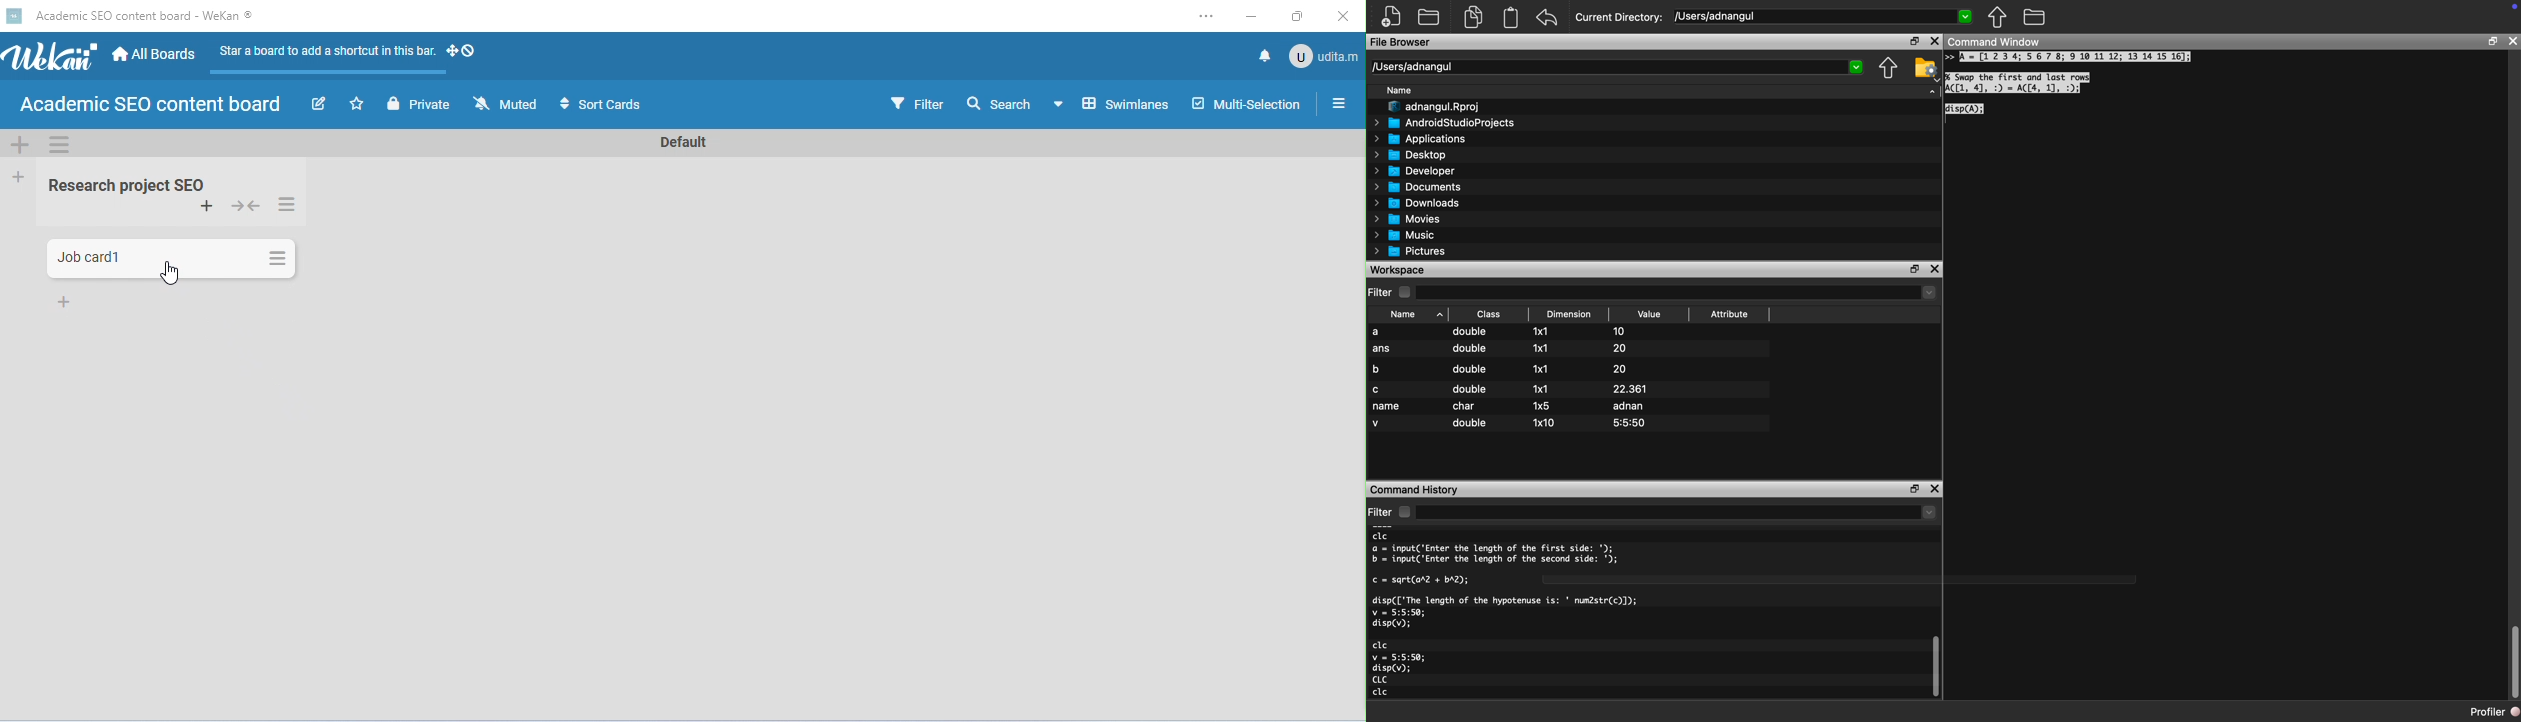  I want to click on Scrollbar, so click(1935, 668).